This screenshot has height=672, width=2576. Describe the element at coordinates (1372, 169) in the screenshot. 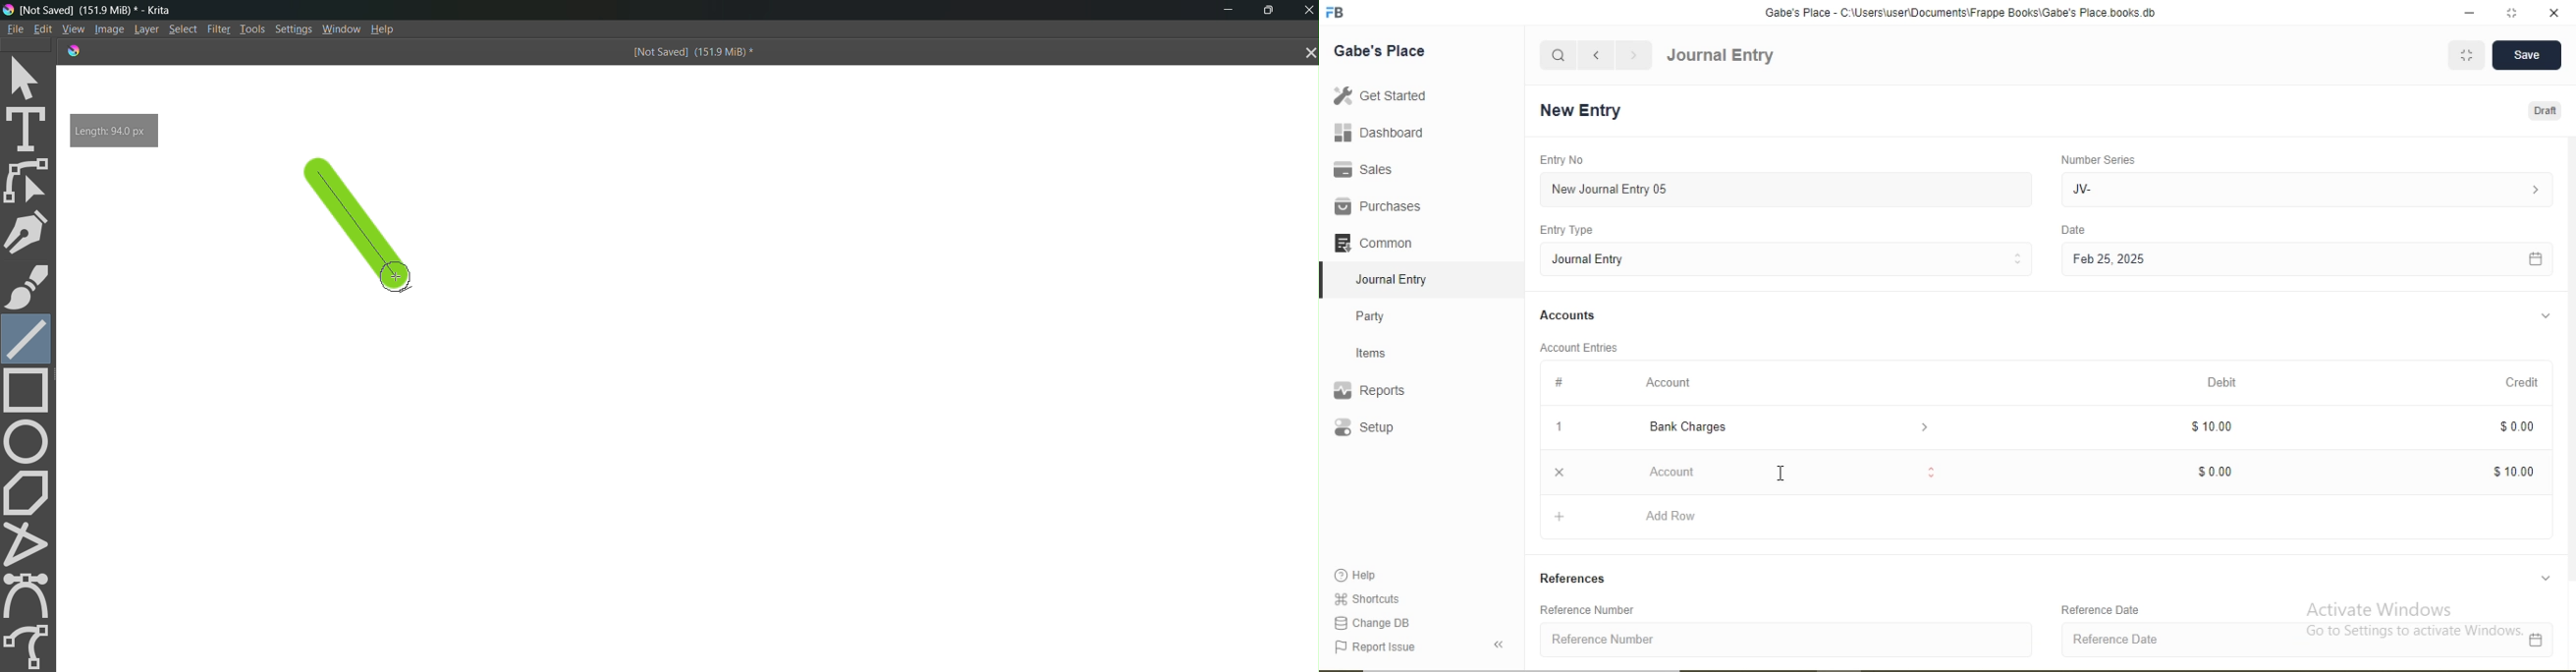

I see `Sales` at that location.